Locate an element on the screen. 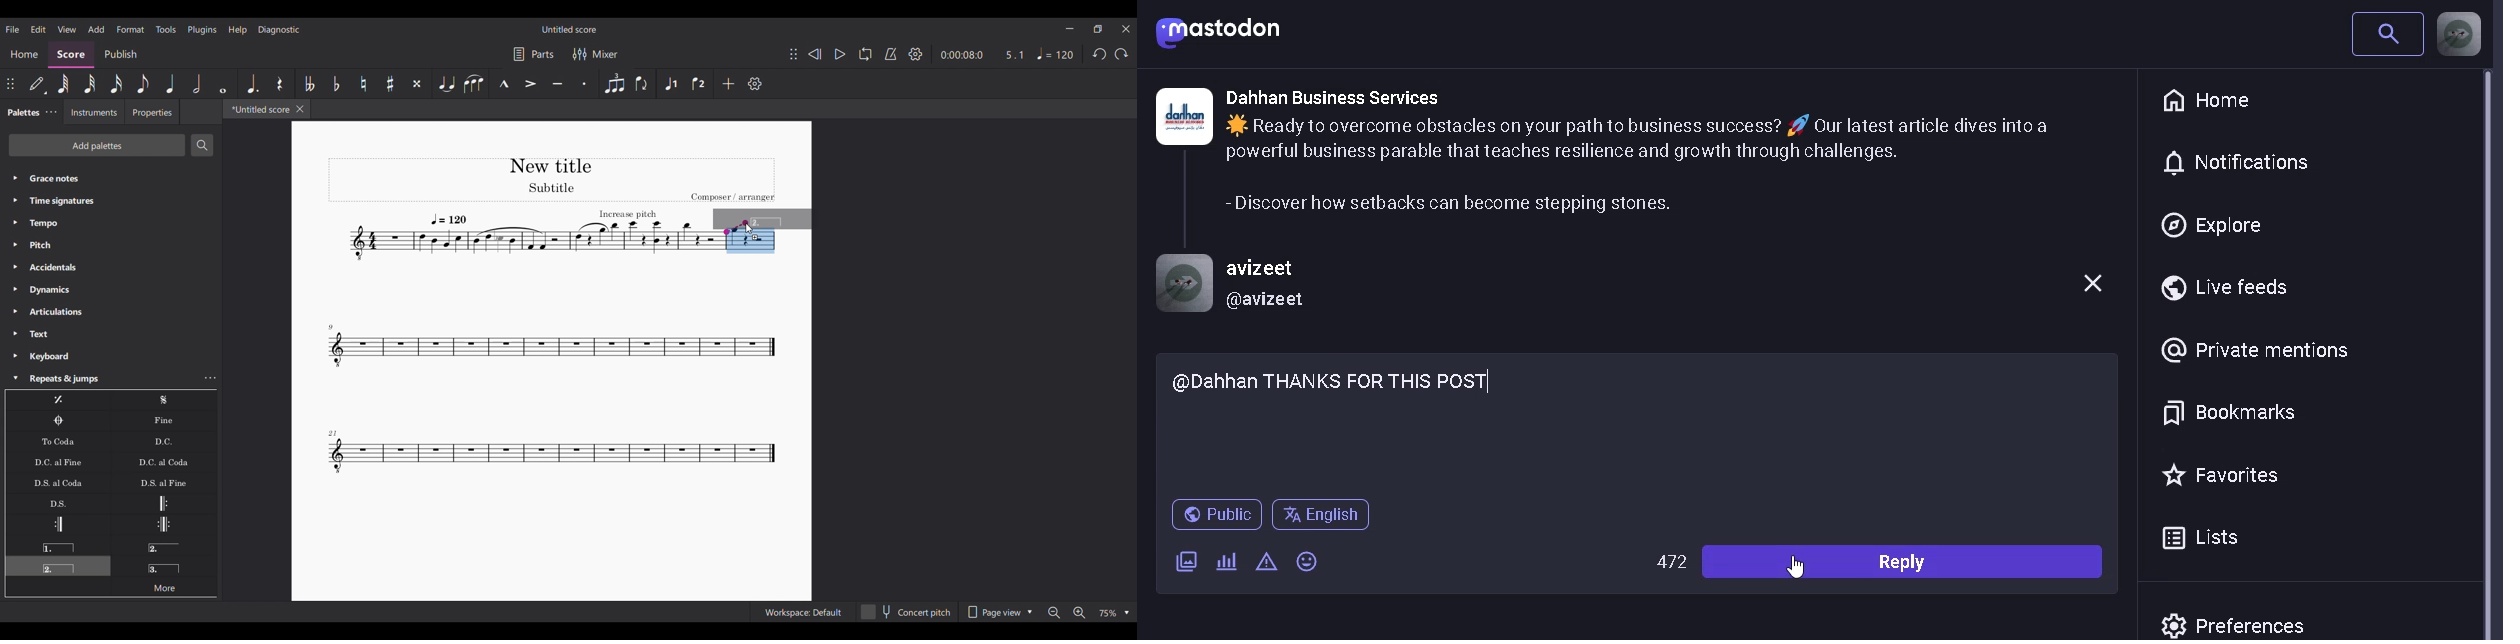 This screenshot has width=2520, height=644. Mixer settings is located at coordinates (596, 54).